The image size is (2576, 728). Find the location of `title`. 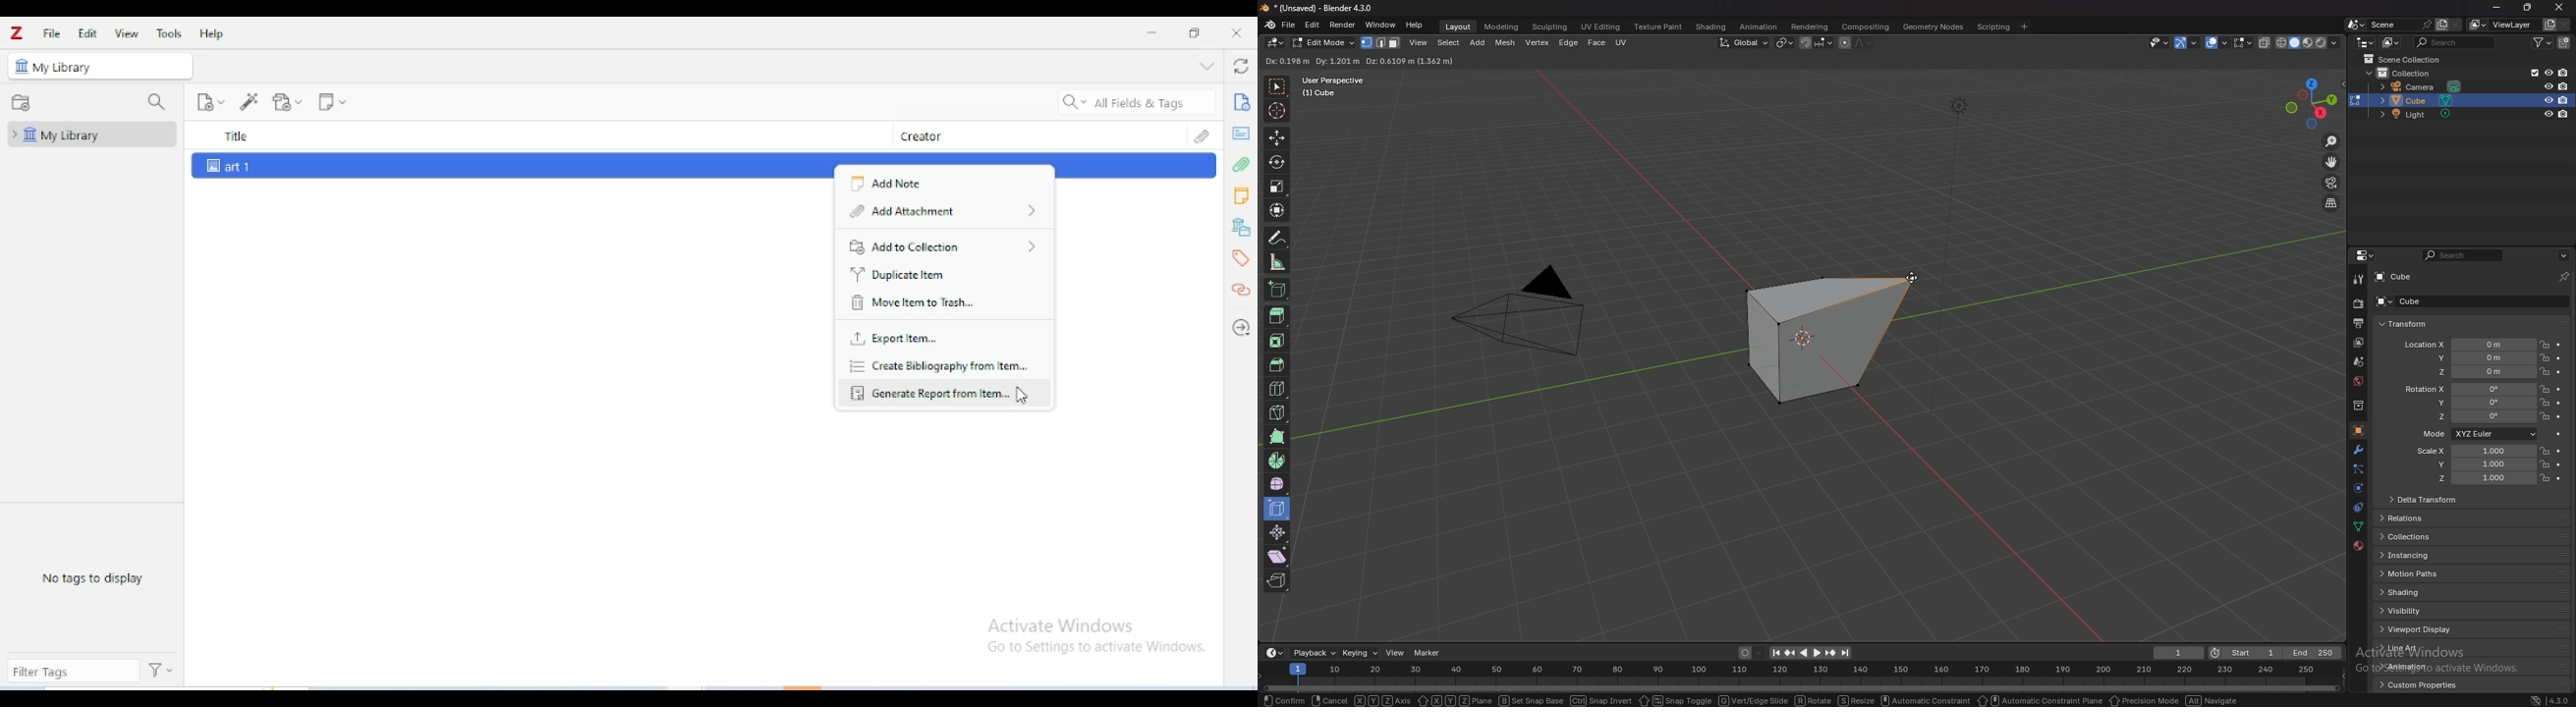

title is located at coordinates (543, 135).